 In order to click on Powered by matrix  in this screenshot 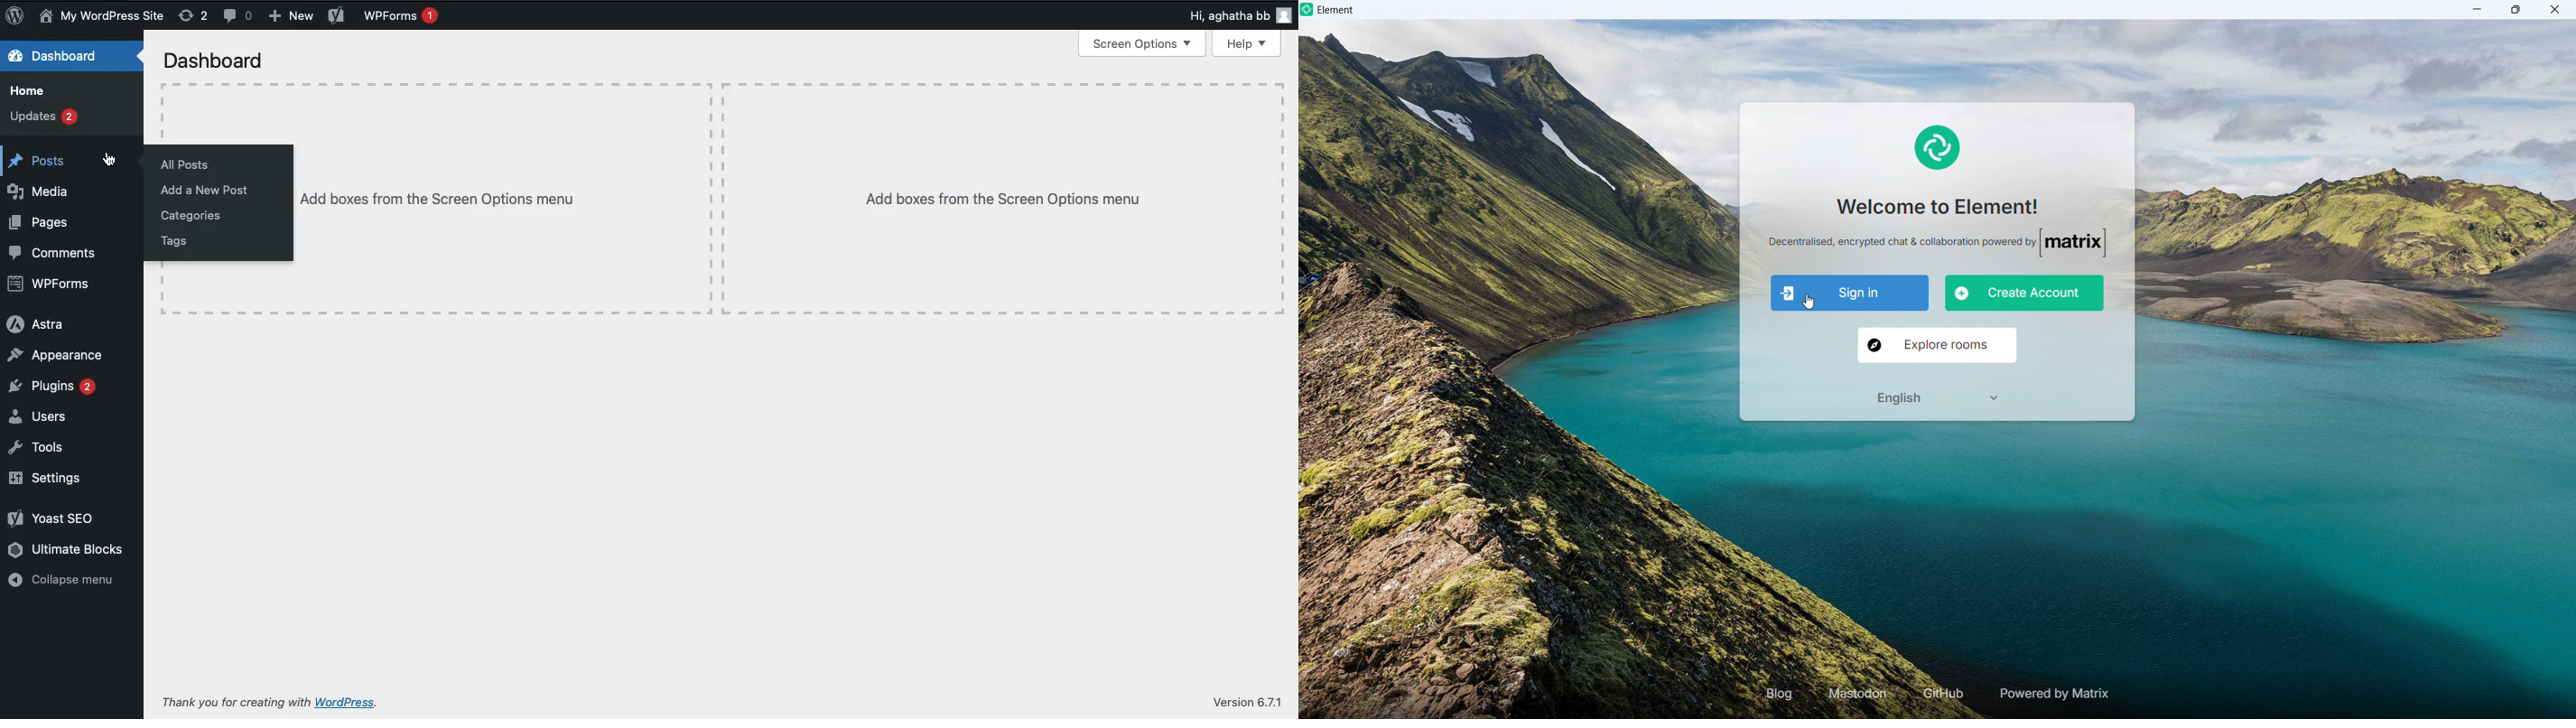, I will do `click(2052, 694)`.